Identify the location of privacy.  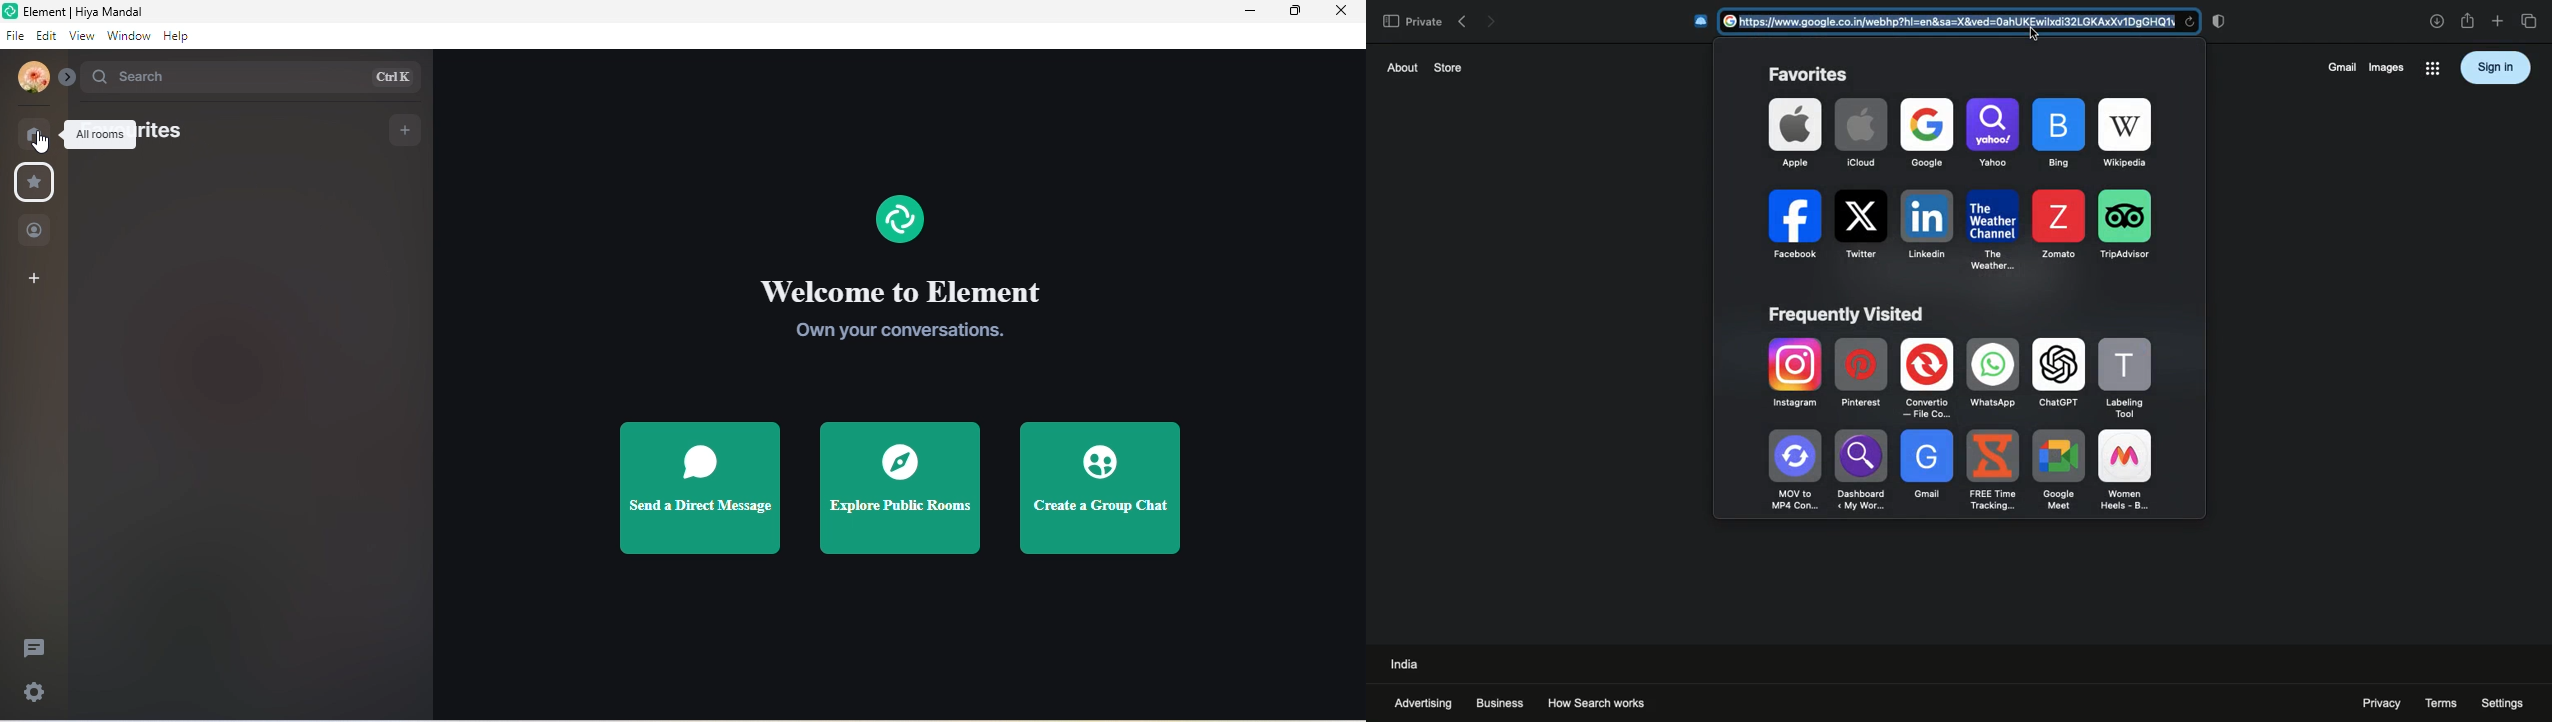
(2376, 703).